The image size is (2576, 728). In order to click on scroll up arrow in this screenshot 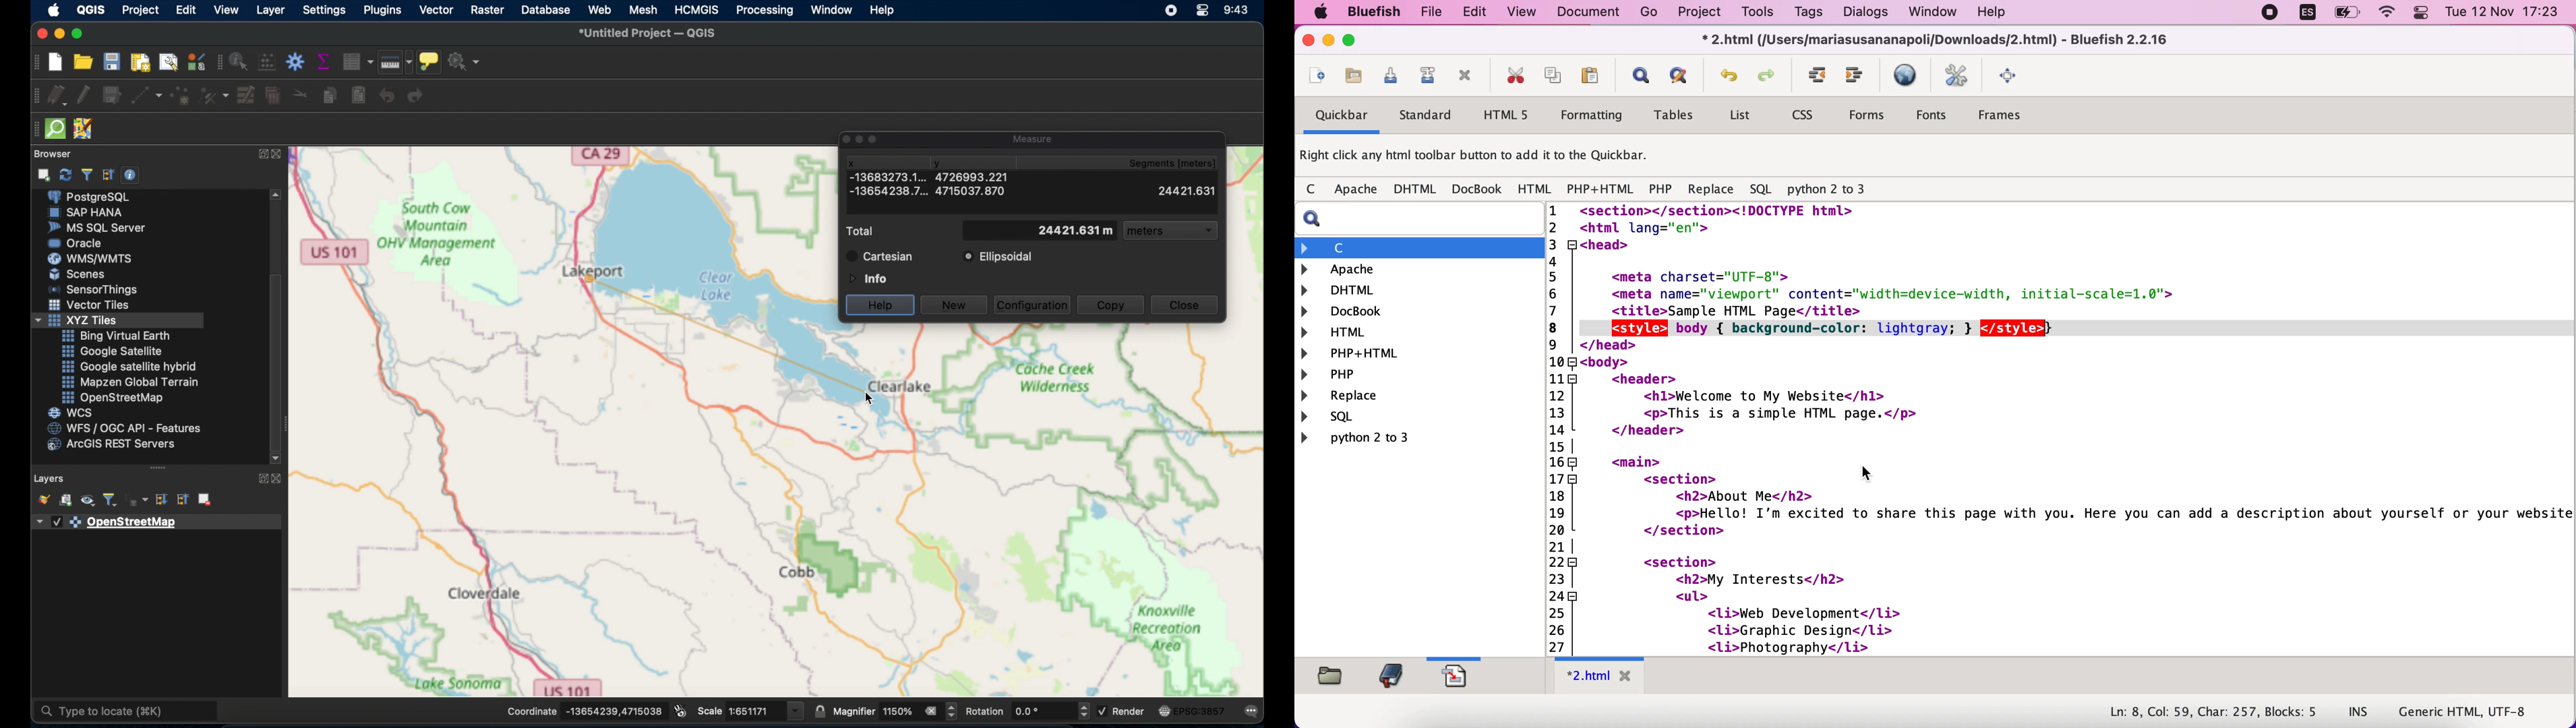, I will do `click(278, 194)`.